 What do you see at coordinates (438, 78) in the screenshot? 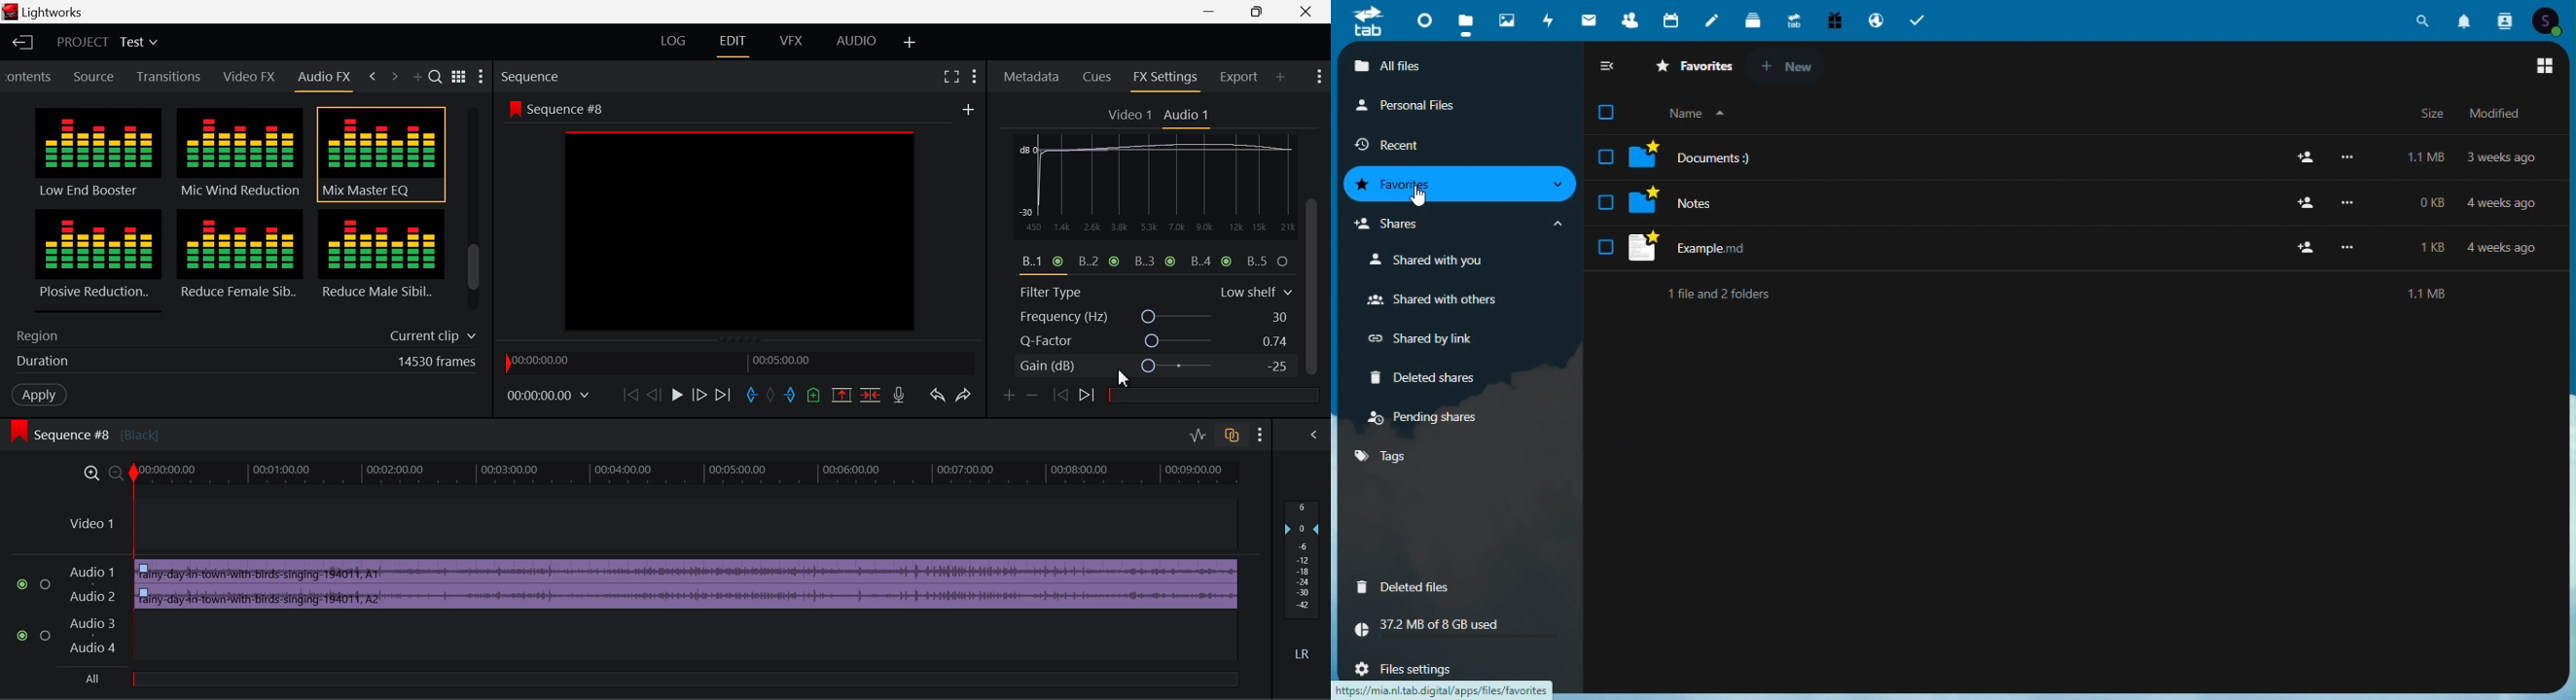
I see `Search` at bounding box center [438, 78].